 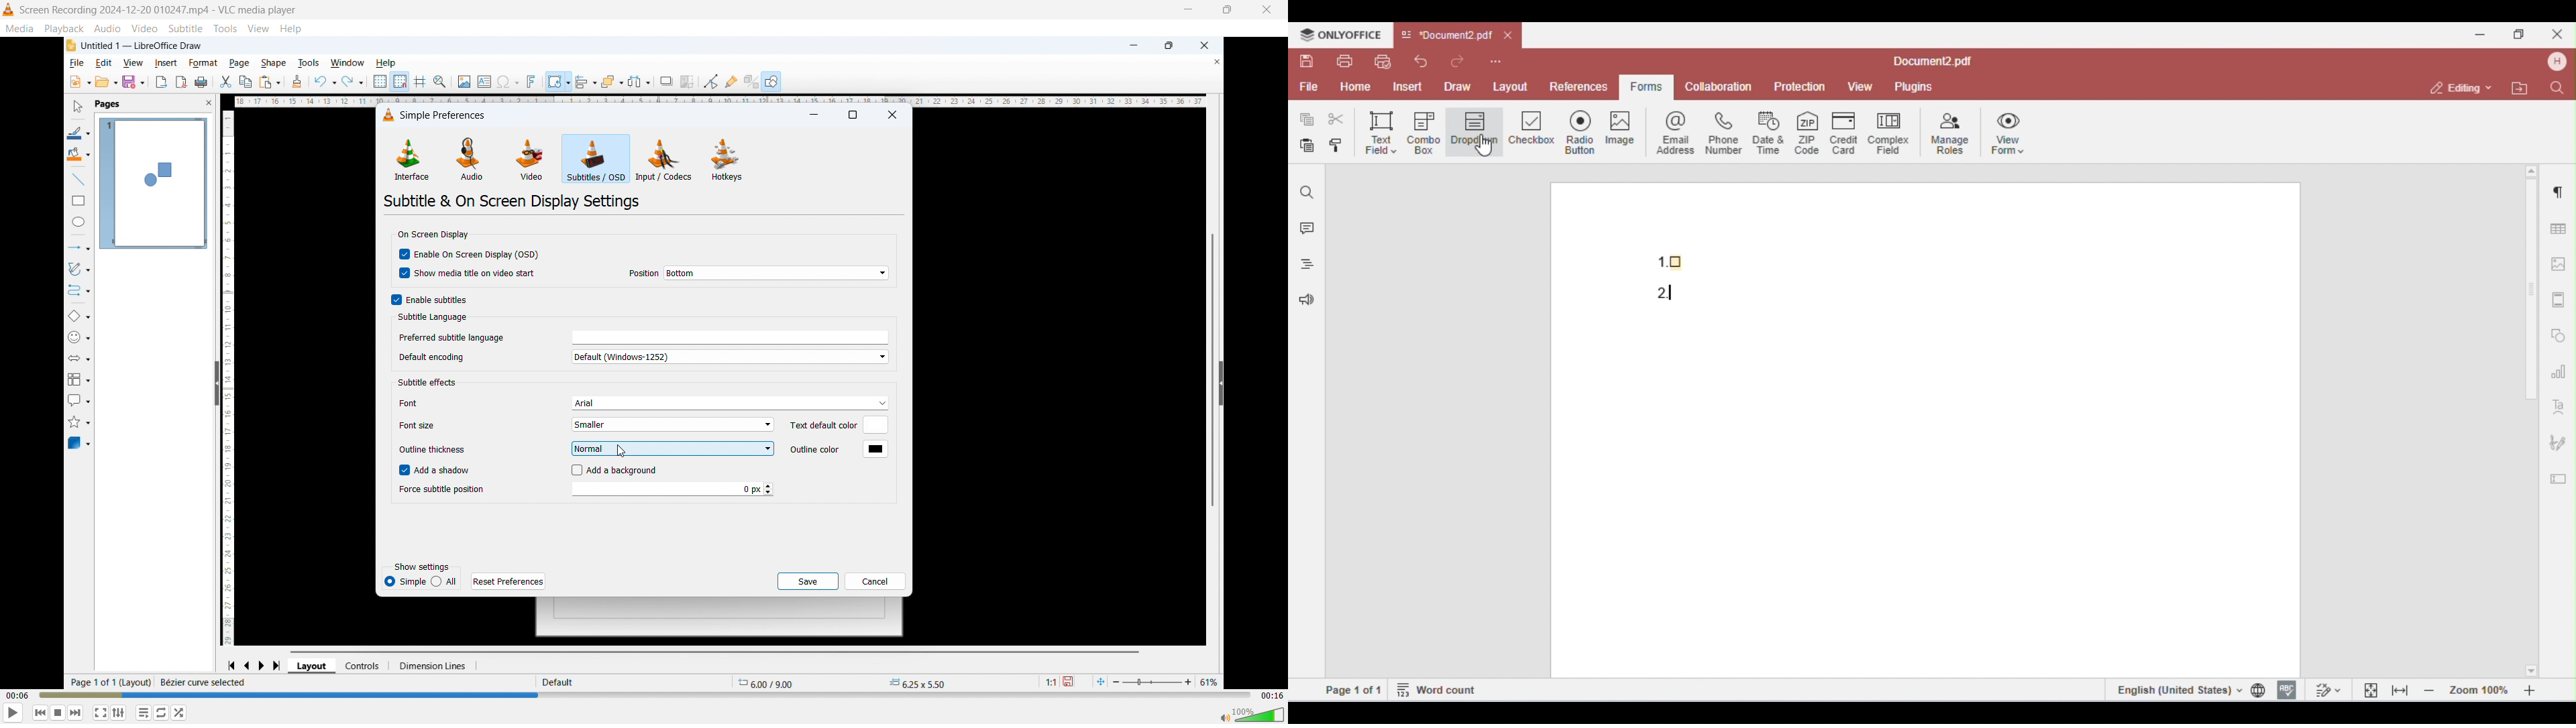 What do you see at coordinates (185, 28) in the screenshot?
I see `Subtitle ` at bounding box center [185, 28].